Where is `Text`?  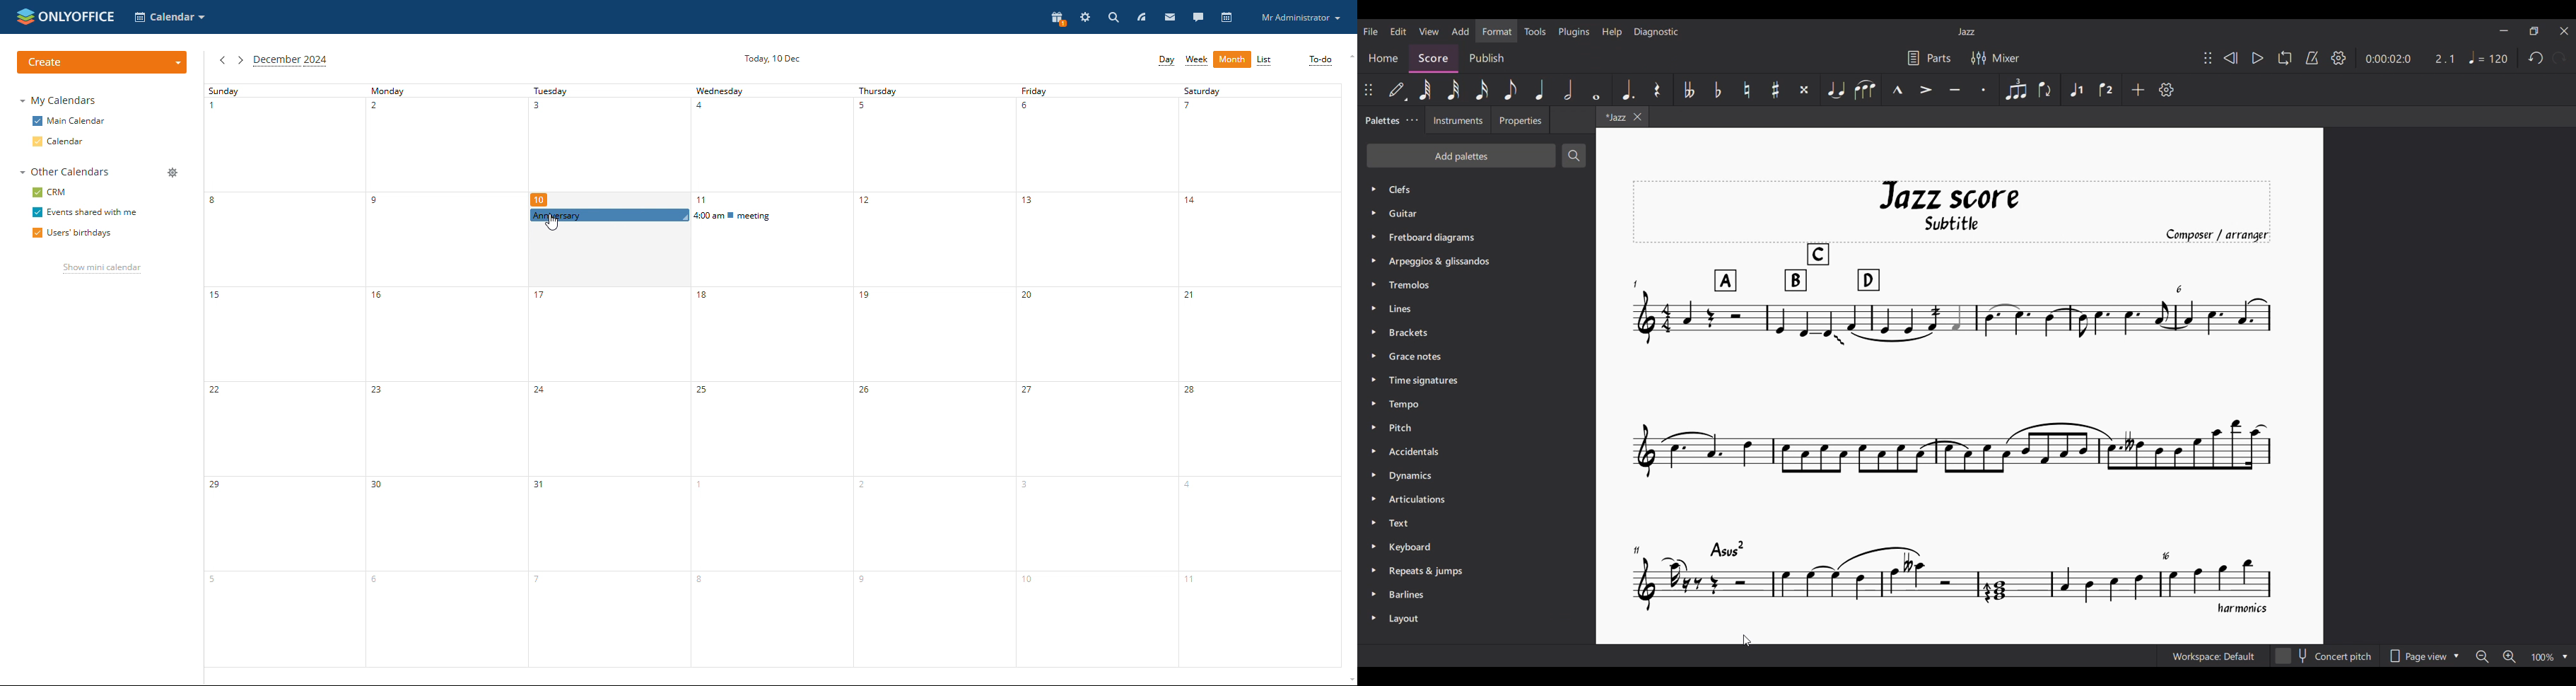 Text is located at coordinates (1400, 524).